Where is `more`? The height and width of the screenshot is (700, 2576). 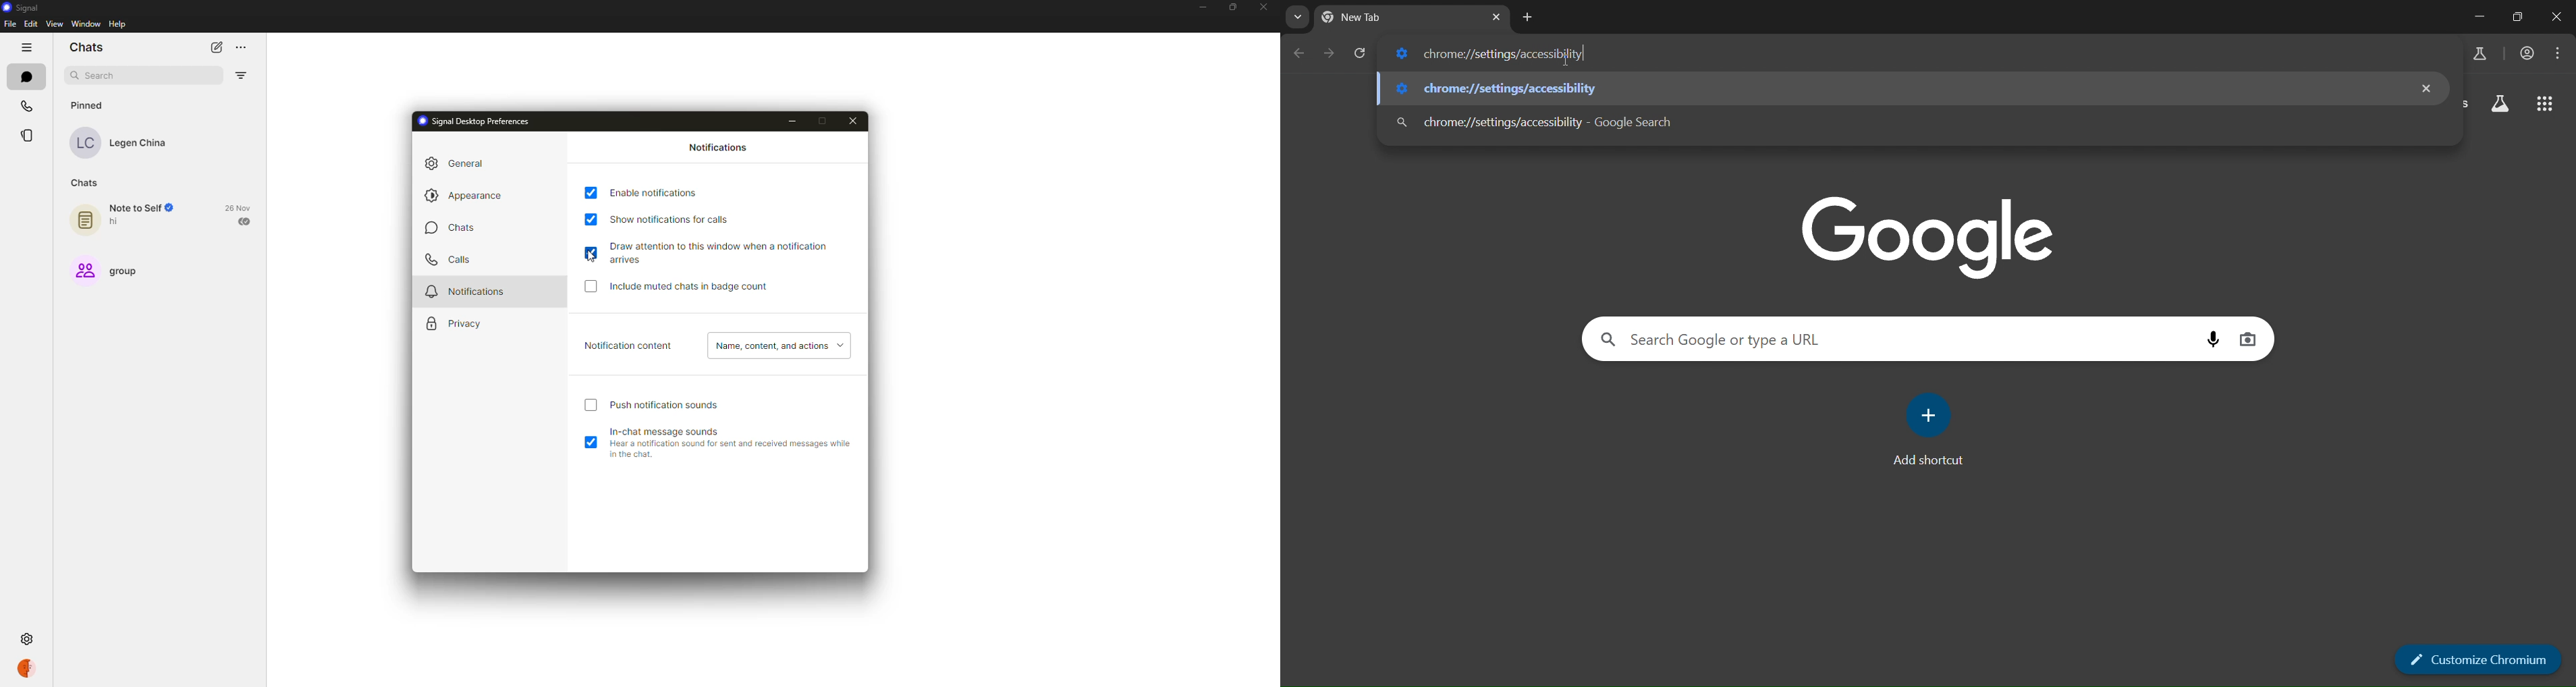
more is located at coordinates (249, 45).